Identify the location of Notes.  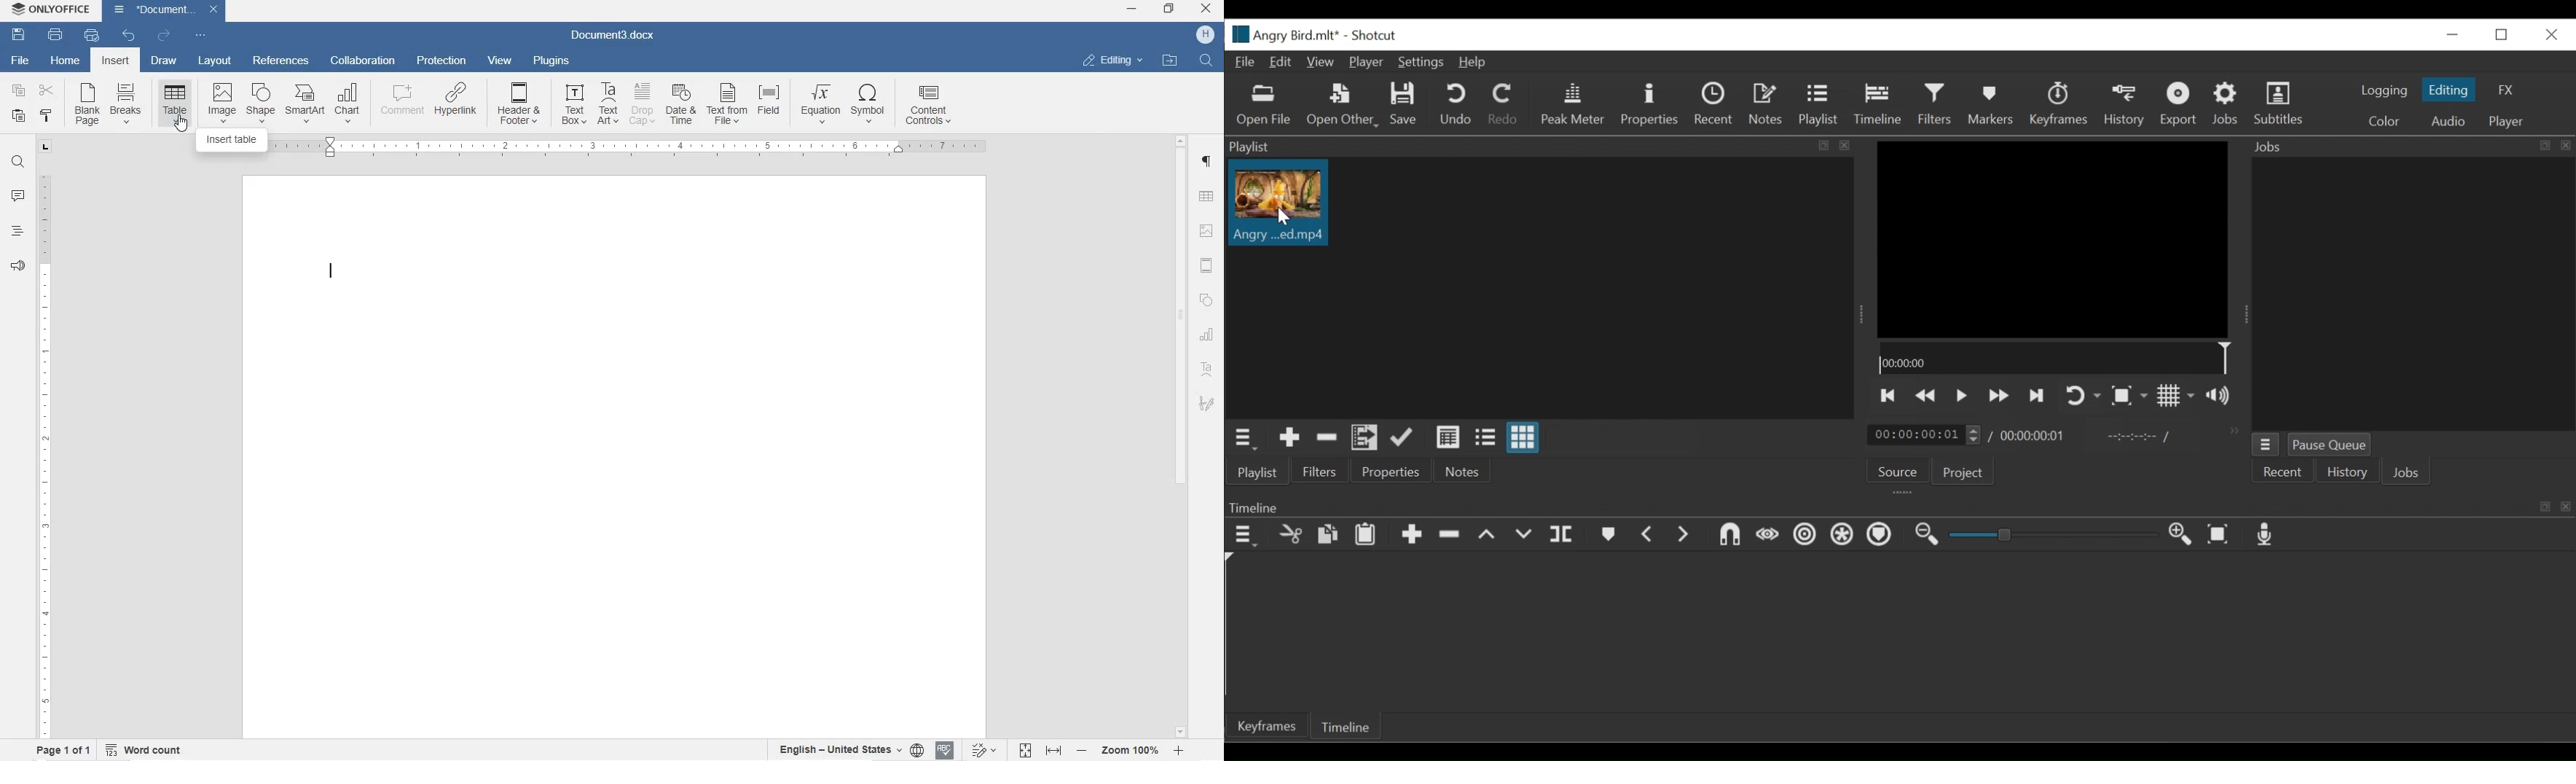
(1765, 104).